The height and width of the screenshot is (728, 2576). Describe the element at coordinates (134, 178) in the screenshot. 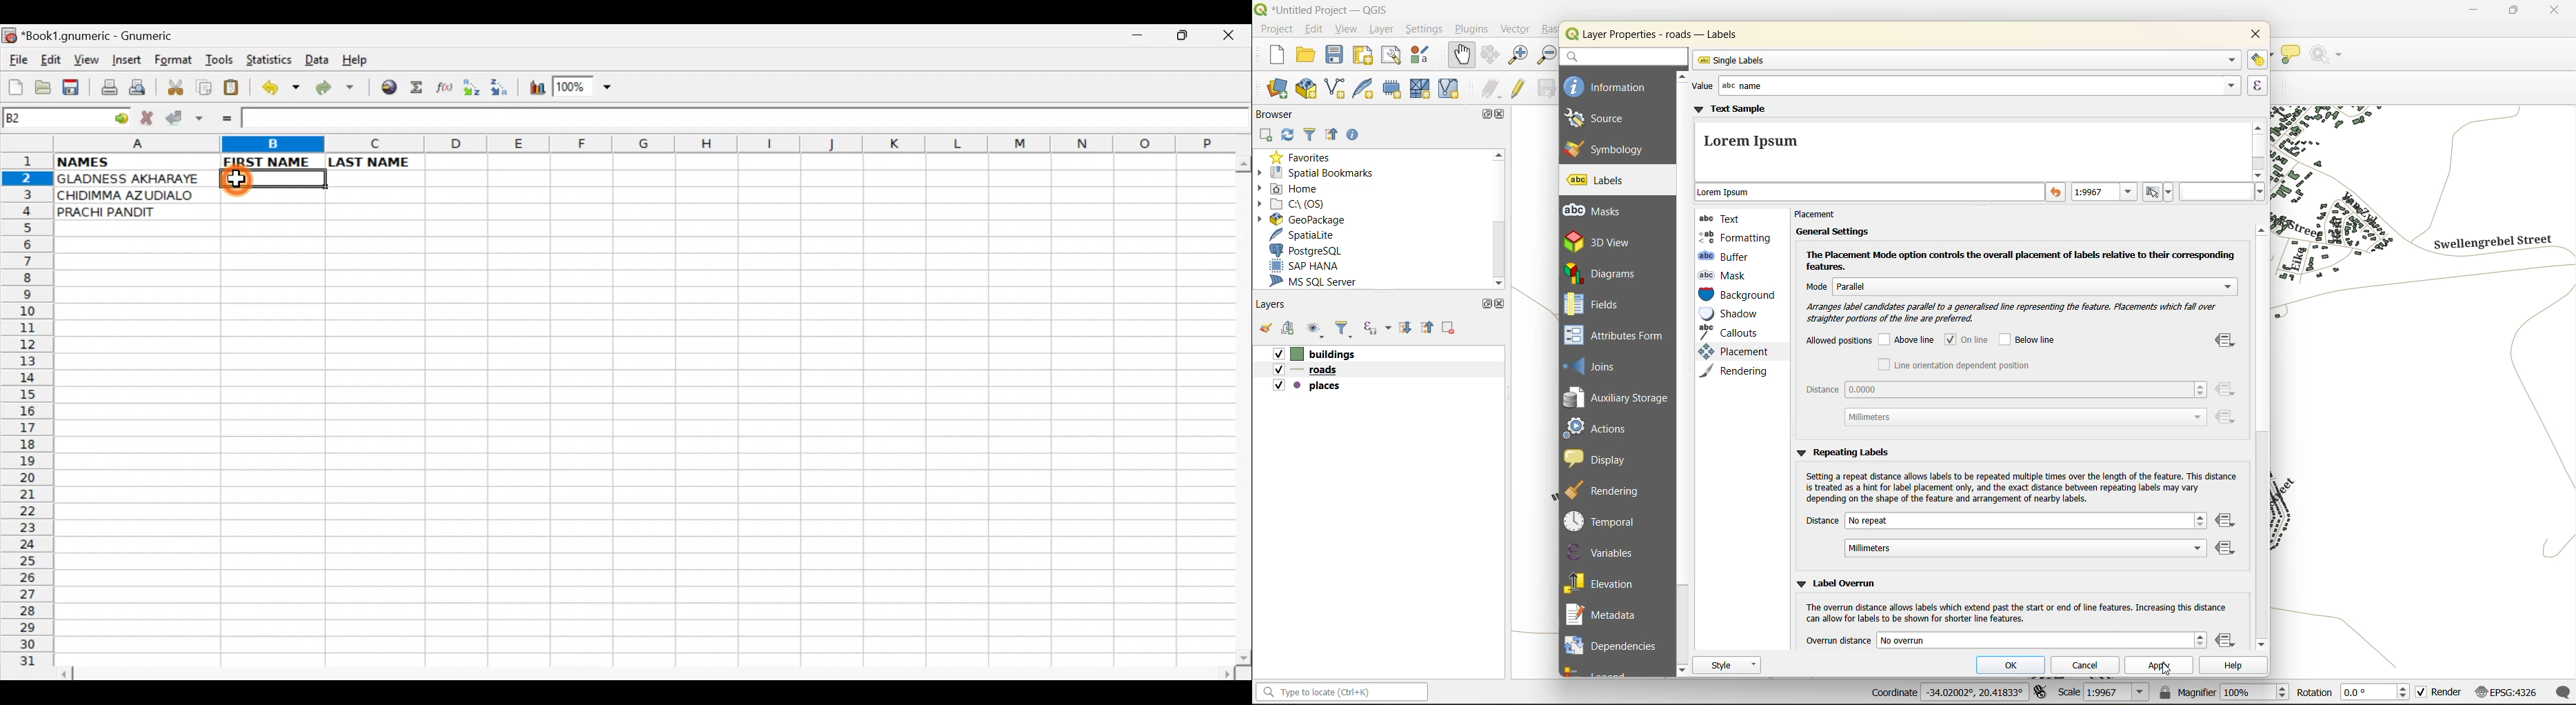

I see `GLADNESS AKHARAYE` at that location.